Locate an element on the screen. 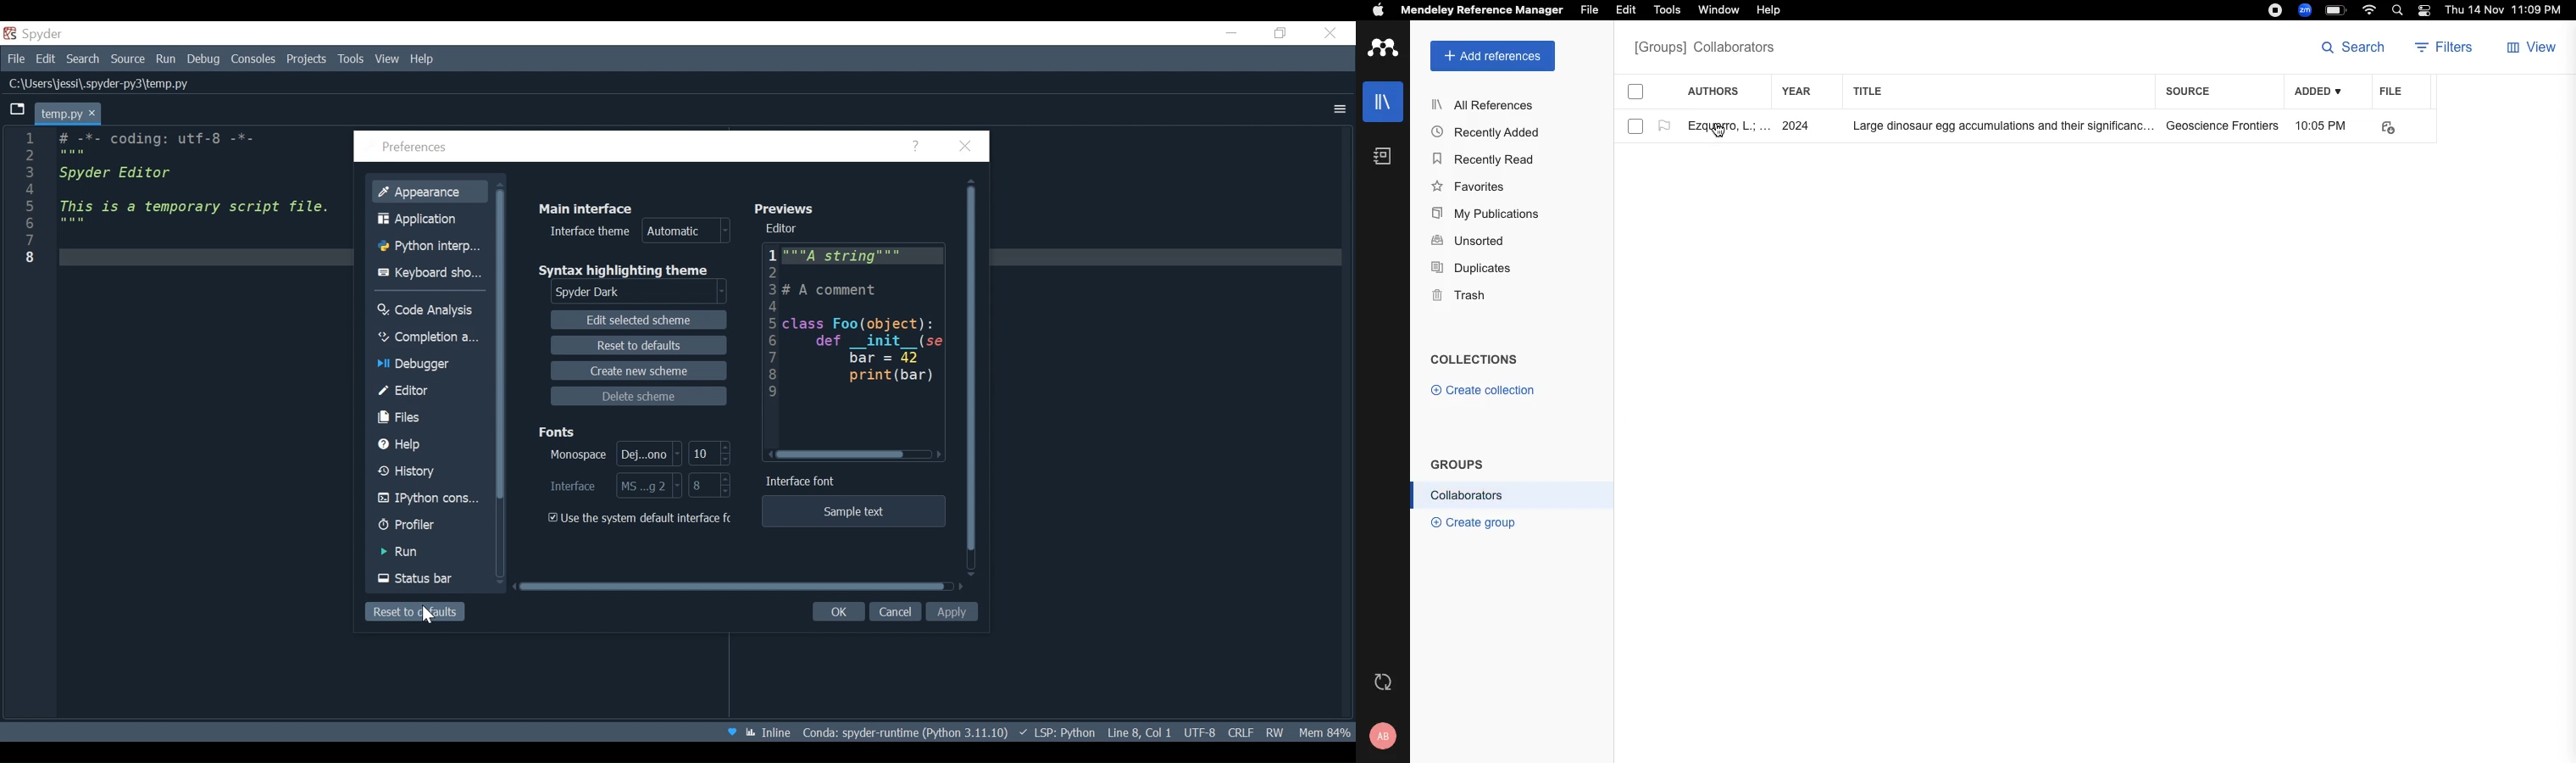 The image size is (2576, 784). Reset to defaults is located at coordinates (638, 345).